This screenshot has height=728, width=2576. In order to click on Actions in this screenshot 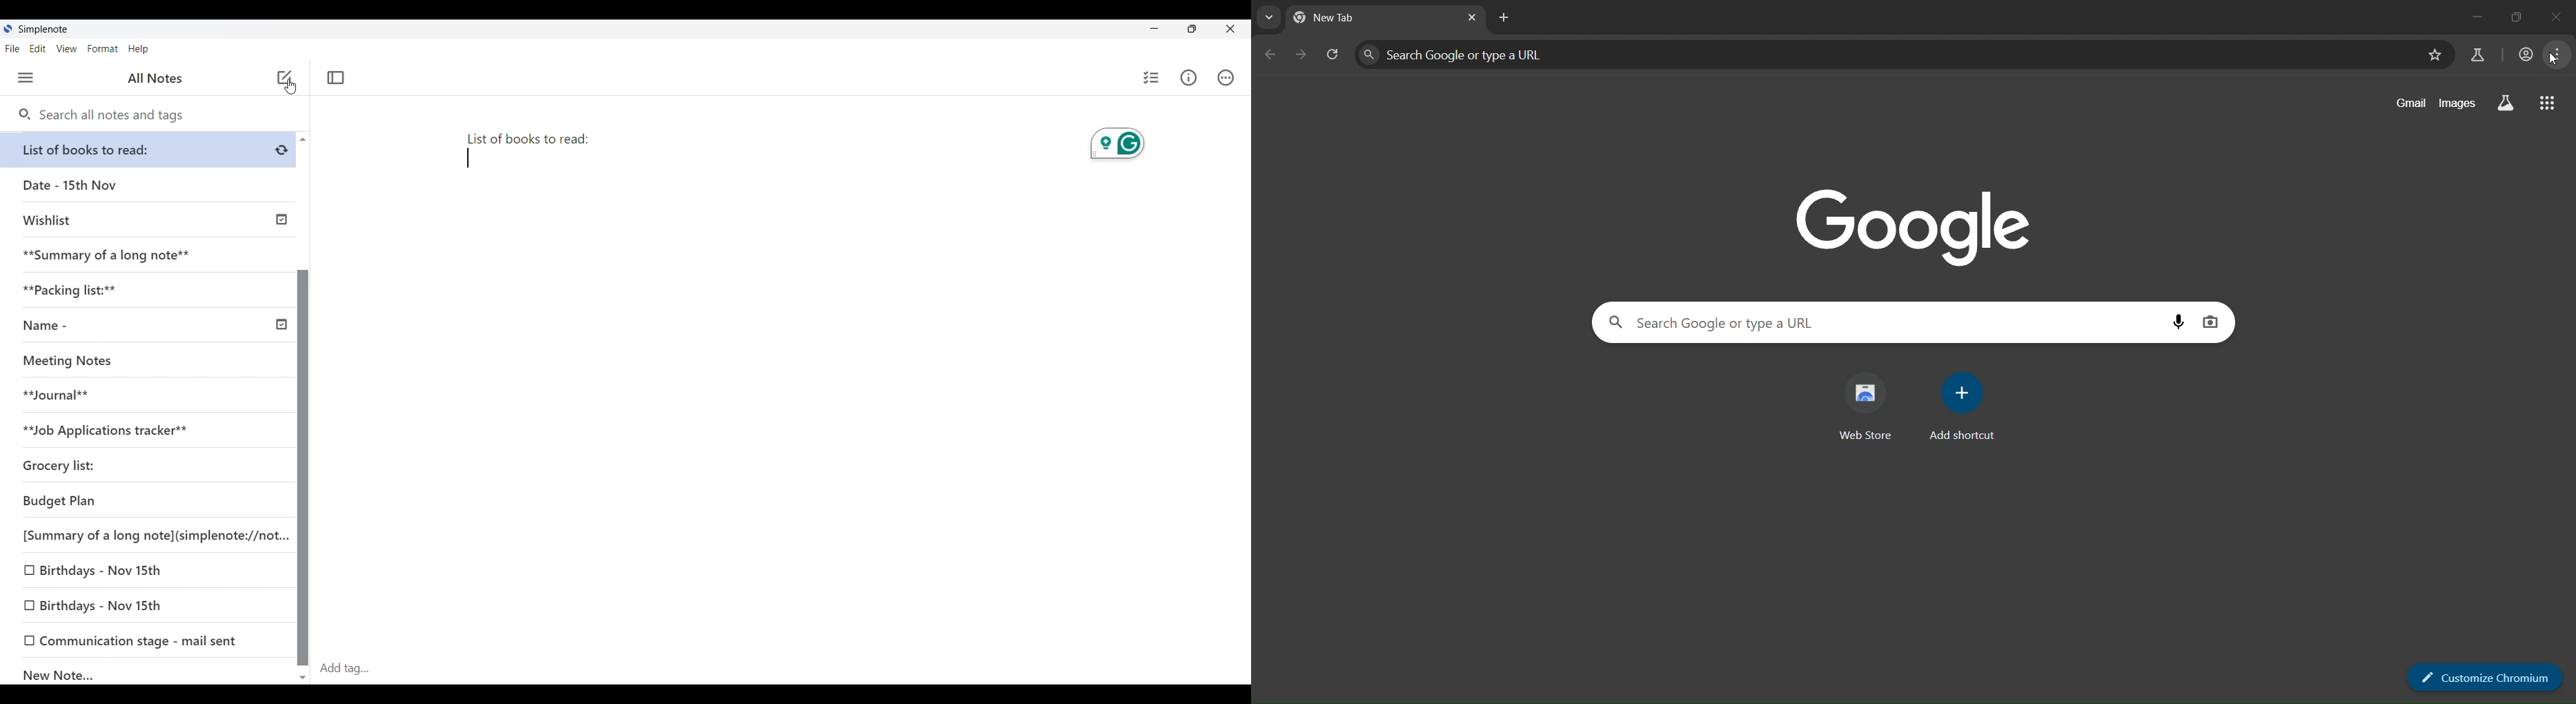, I will do `click(1226, 78)`.